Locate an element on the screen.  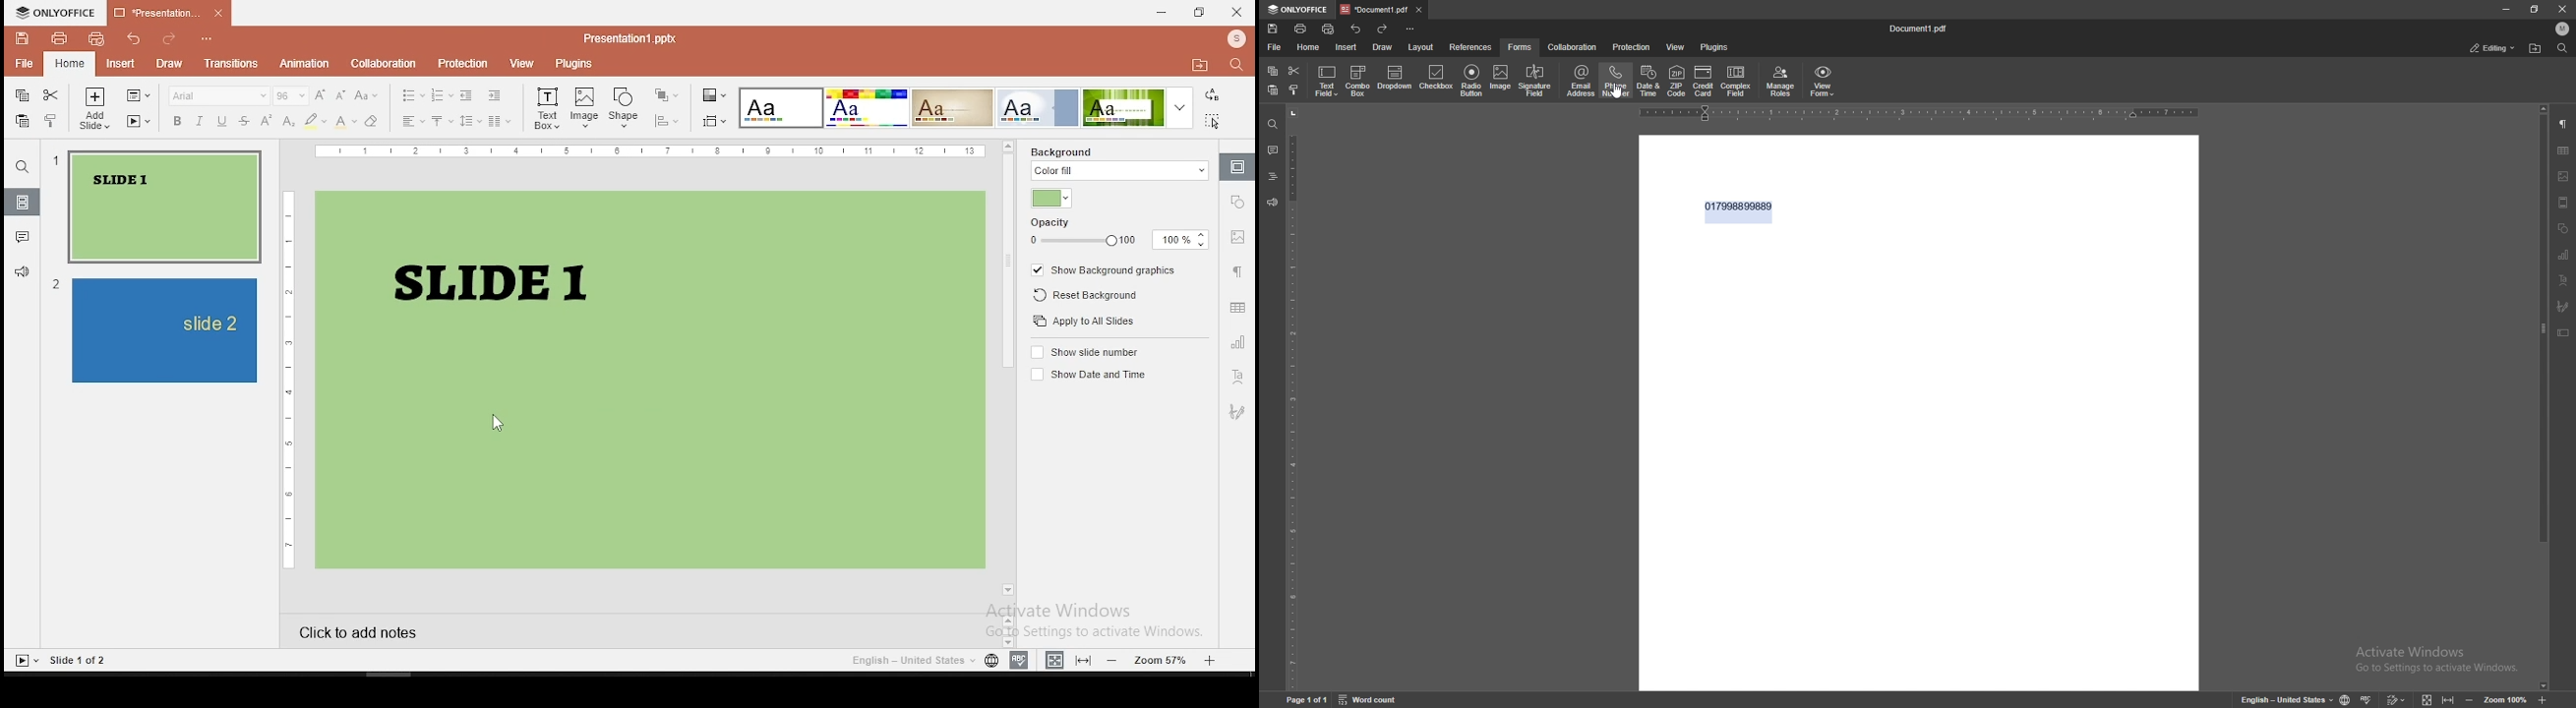
vertical scale is located at coordinates (289, 380).